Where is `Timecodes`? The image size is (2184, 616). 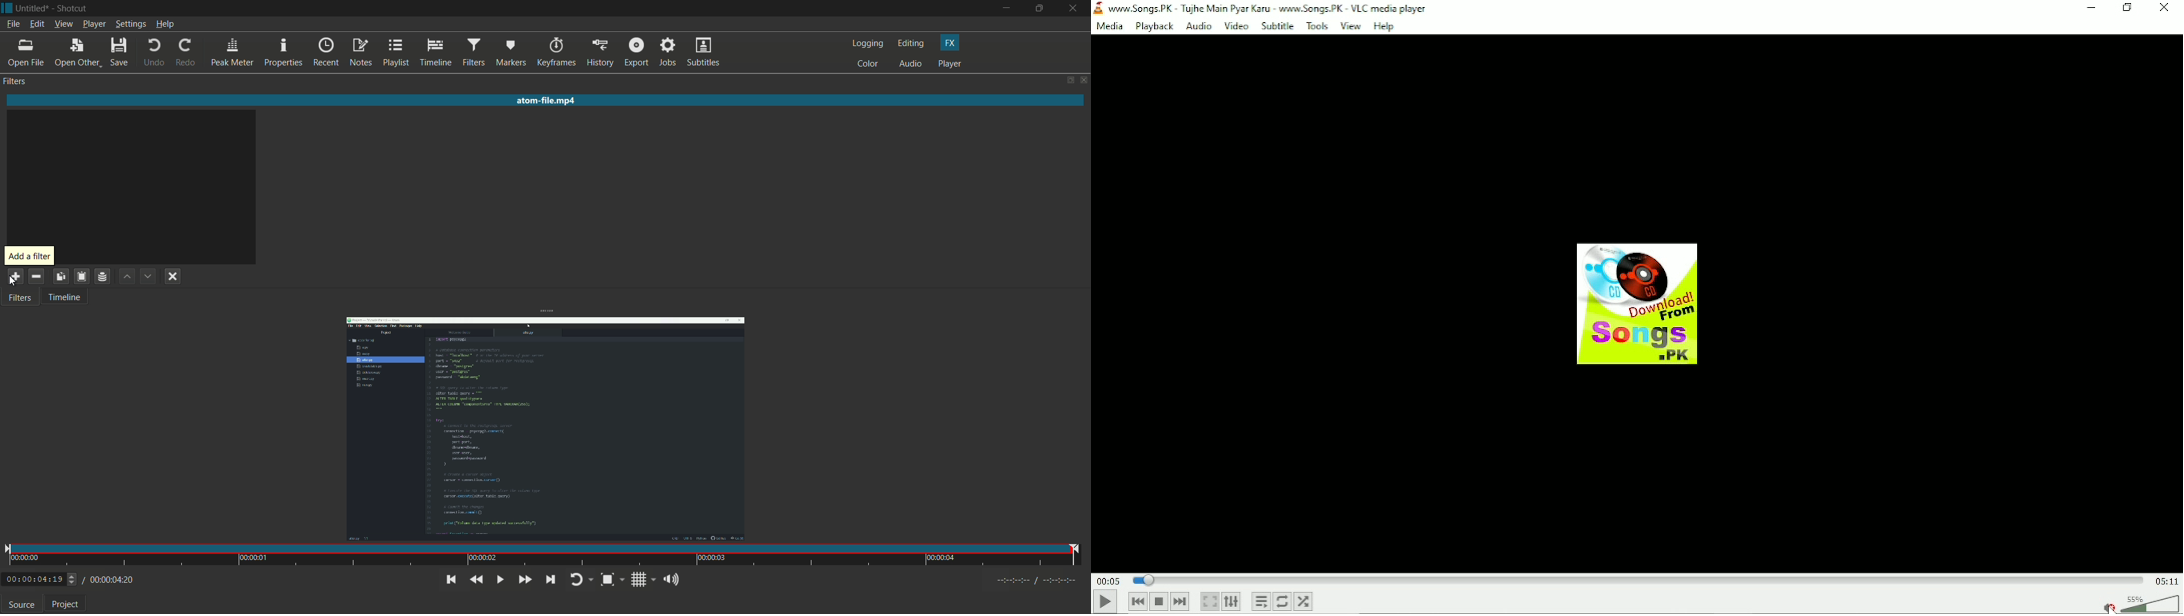 Timecodes is located at coordinates (1032, 582).